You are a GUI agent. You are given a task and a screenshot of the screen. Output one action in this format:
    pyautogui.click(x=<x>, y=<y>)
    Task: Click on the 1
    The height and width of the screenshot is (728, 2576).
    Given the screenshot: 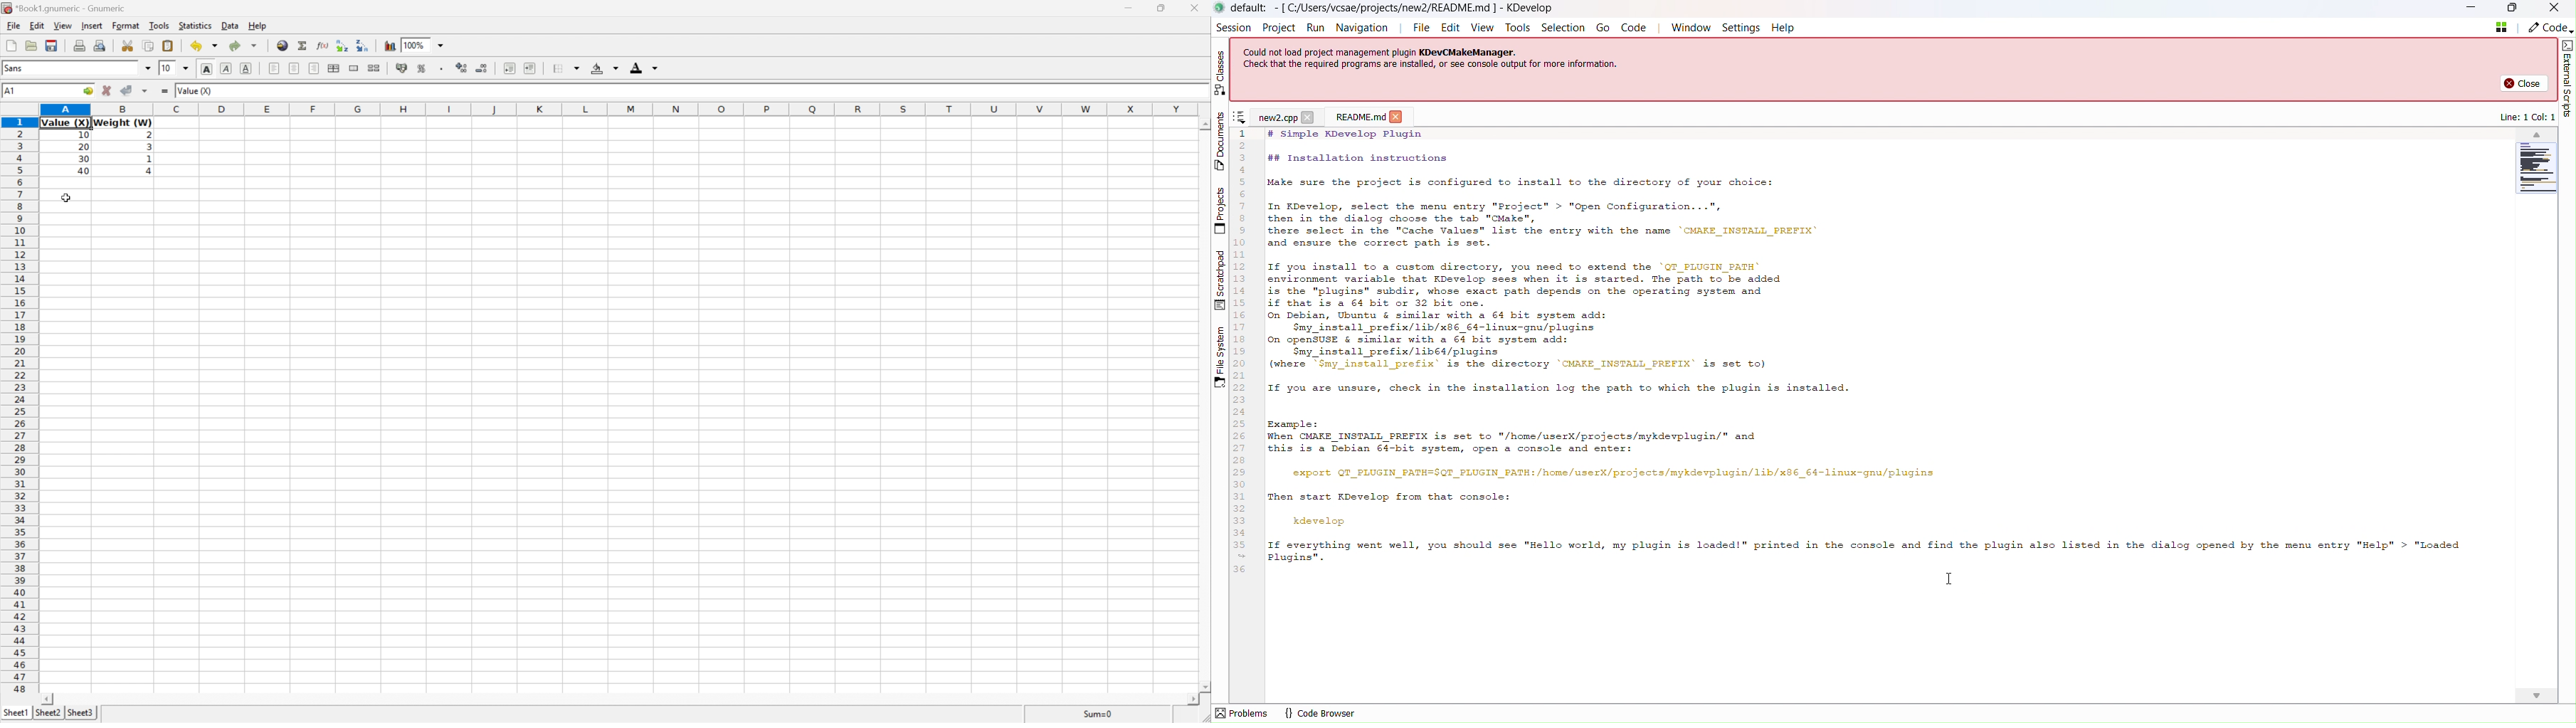 What is the action you would take?
    pyautogui.click(x=148, y=159)
    